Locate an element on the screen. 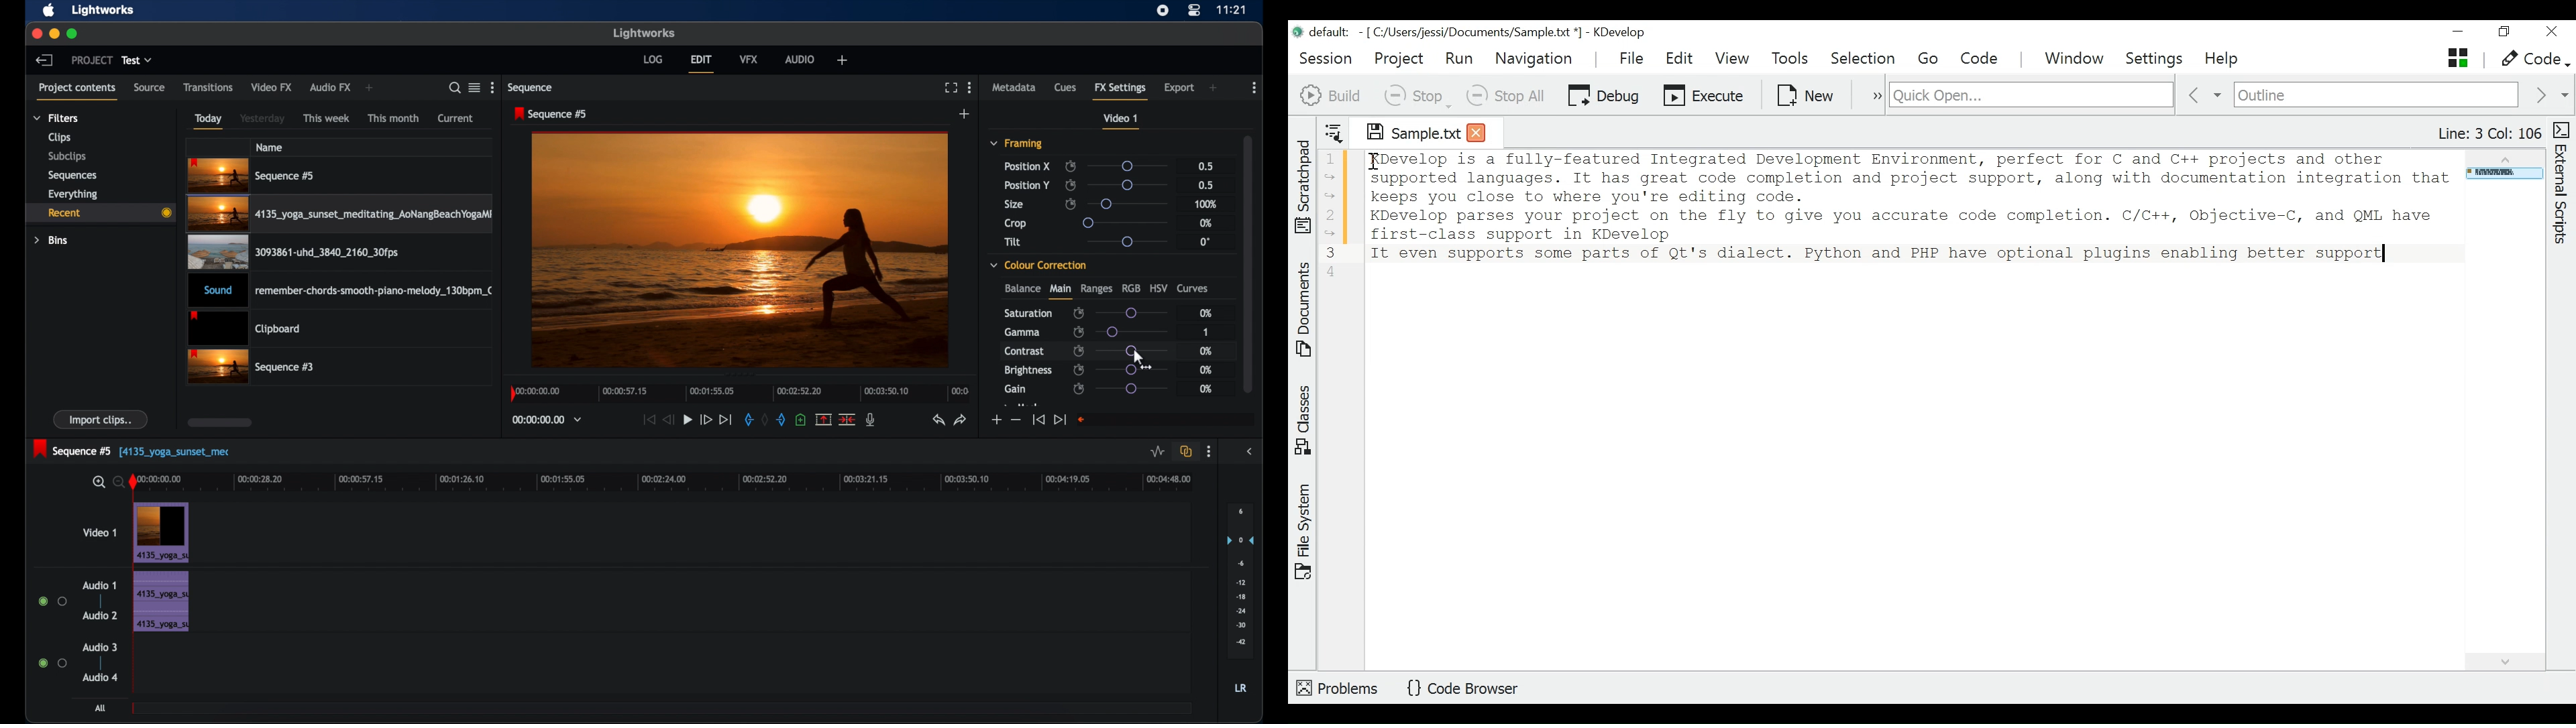 Image resolution: width=2576 pixels, height=728 pixels. cursor is located at coordinates (1137, 359).